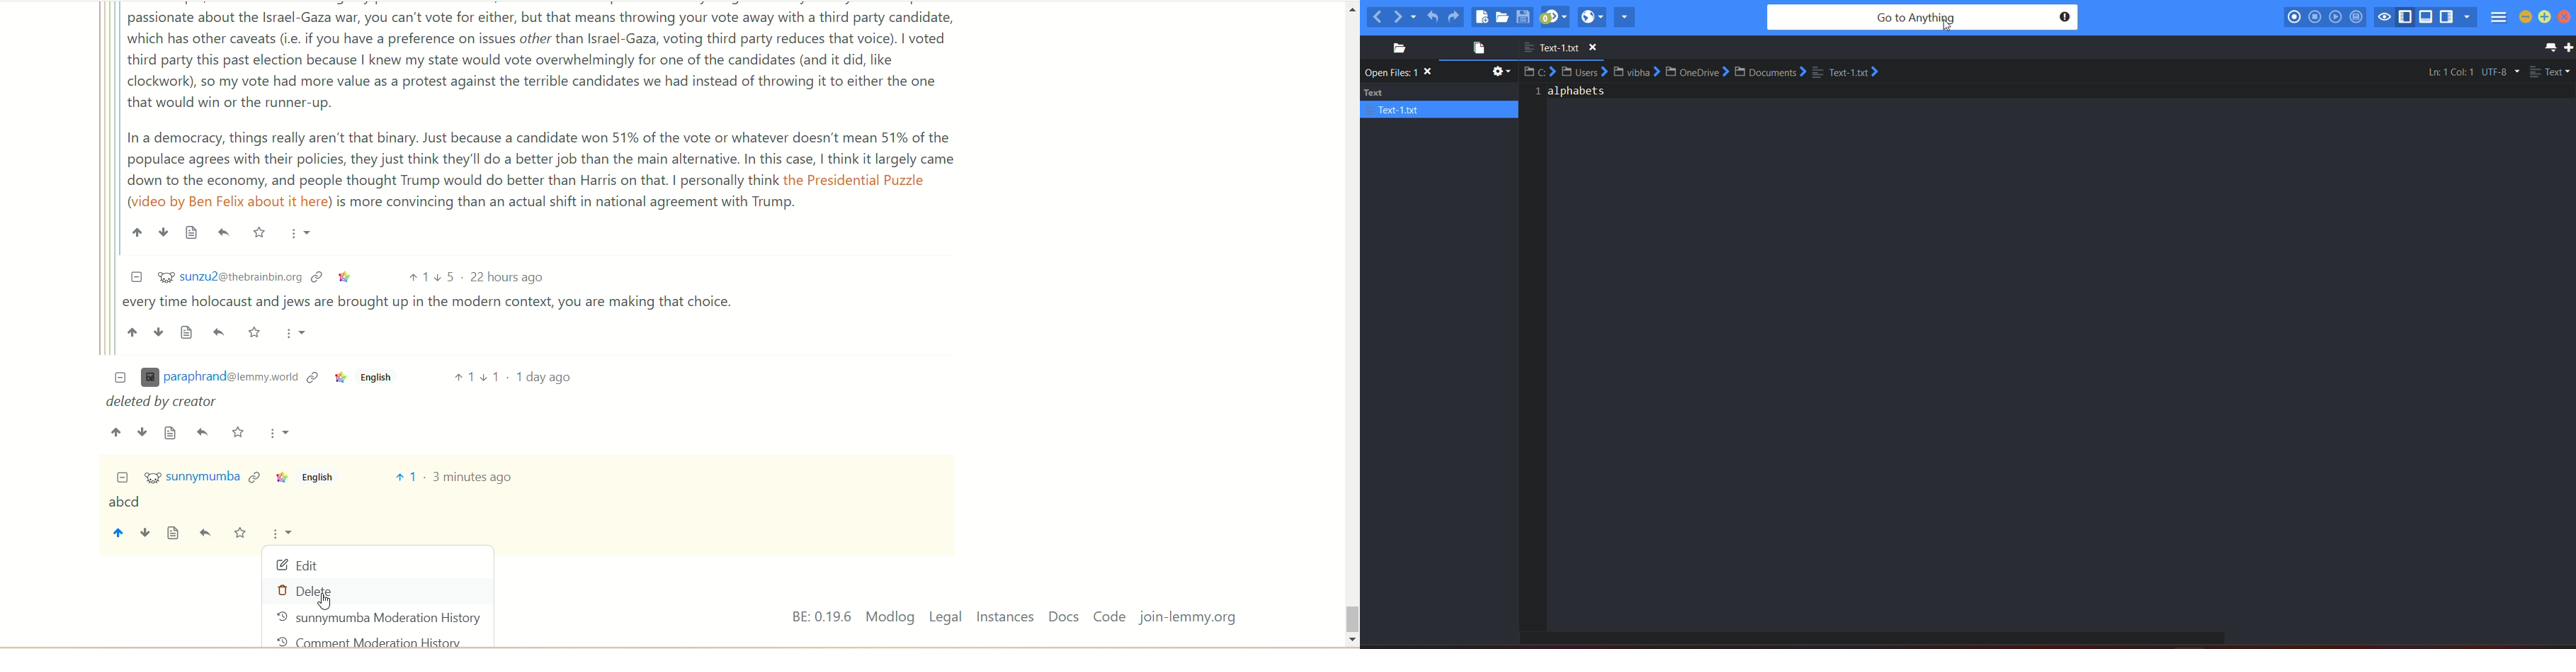 The height and width of the screenshot is (672, 2576). What do you see at coordinates (317, 477) in the screenshot?
I see `English` at bounding box center [317, 477].